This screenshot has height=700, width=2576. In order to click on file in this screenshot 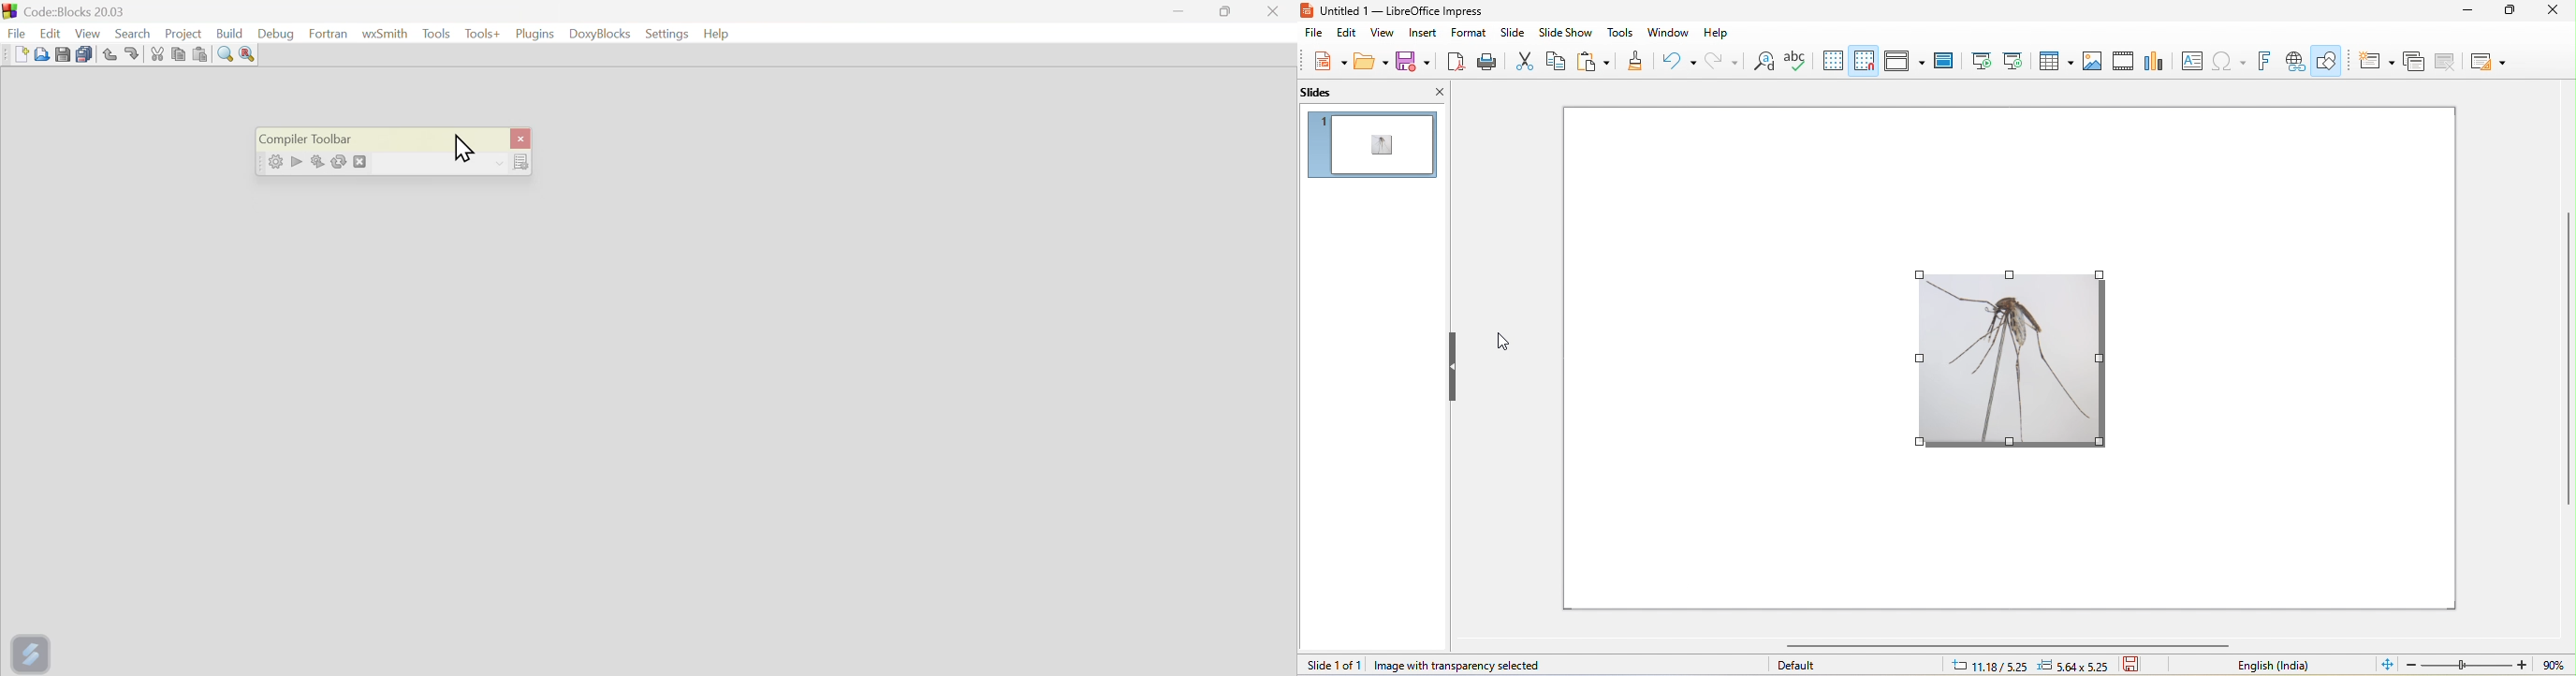, I will do `click(1311, 33)`.